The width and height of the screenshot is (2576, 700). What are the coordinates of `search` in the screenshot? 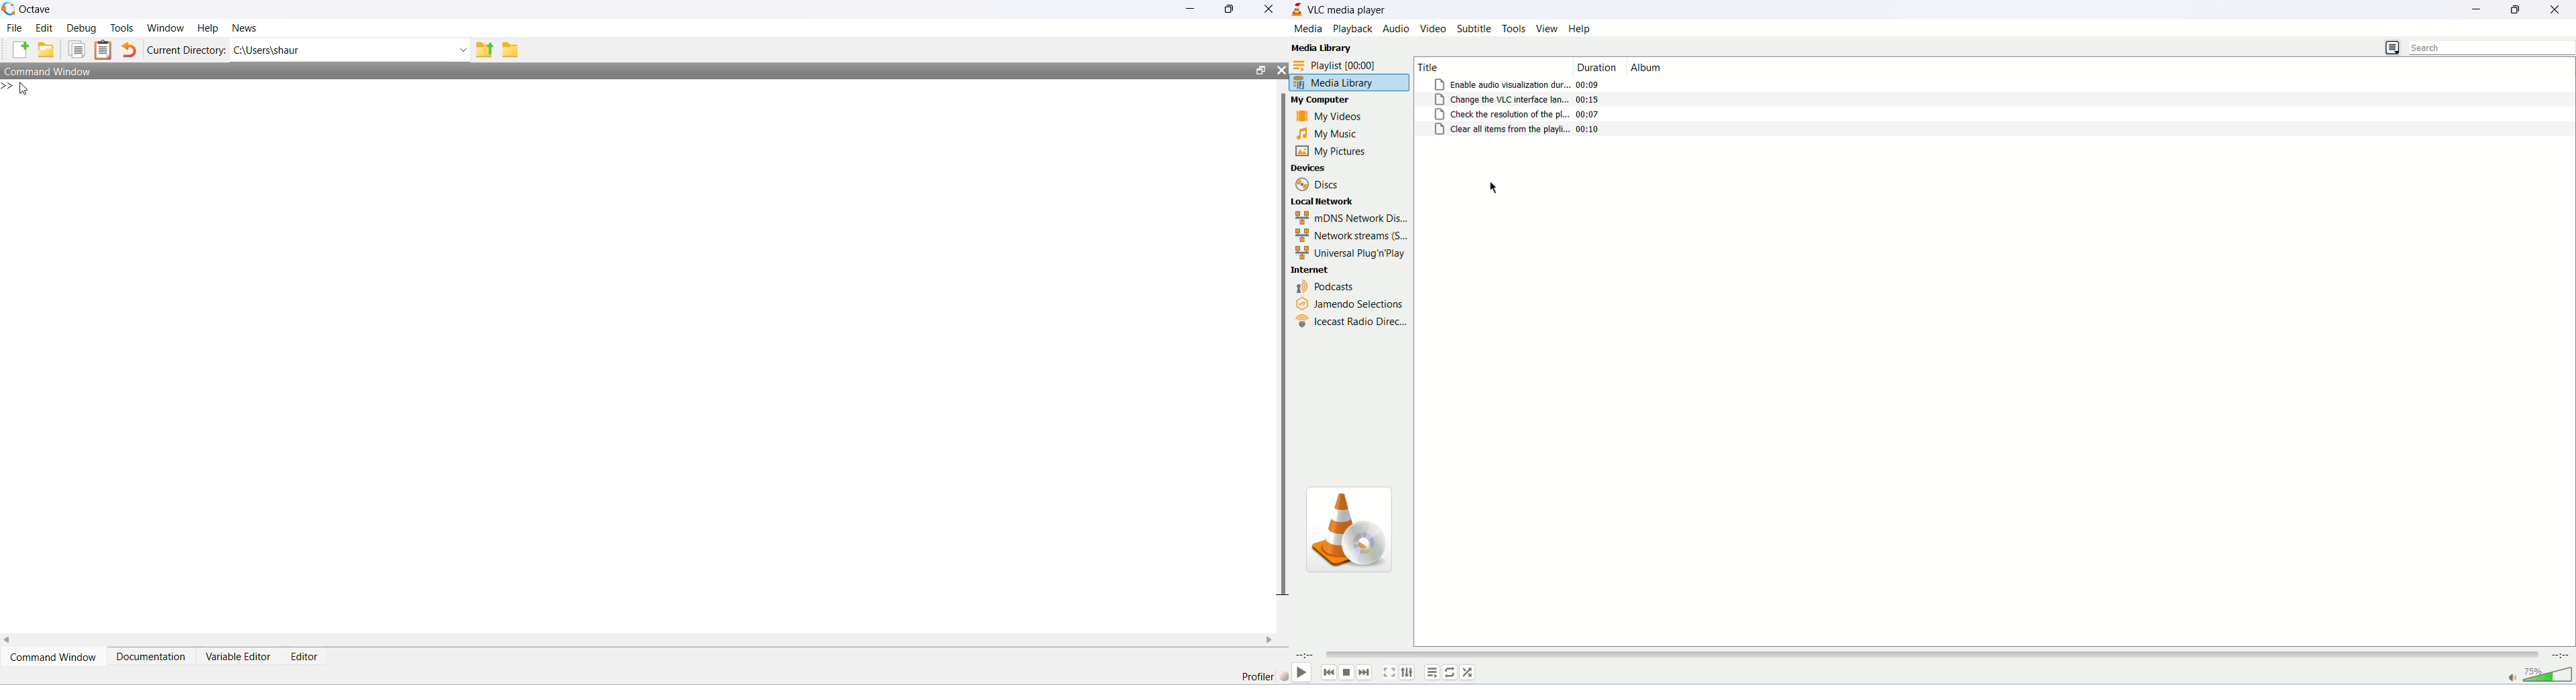 It's located at (2489, 48).